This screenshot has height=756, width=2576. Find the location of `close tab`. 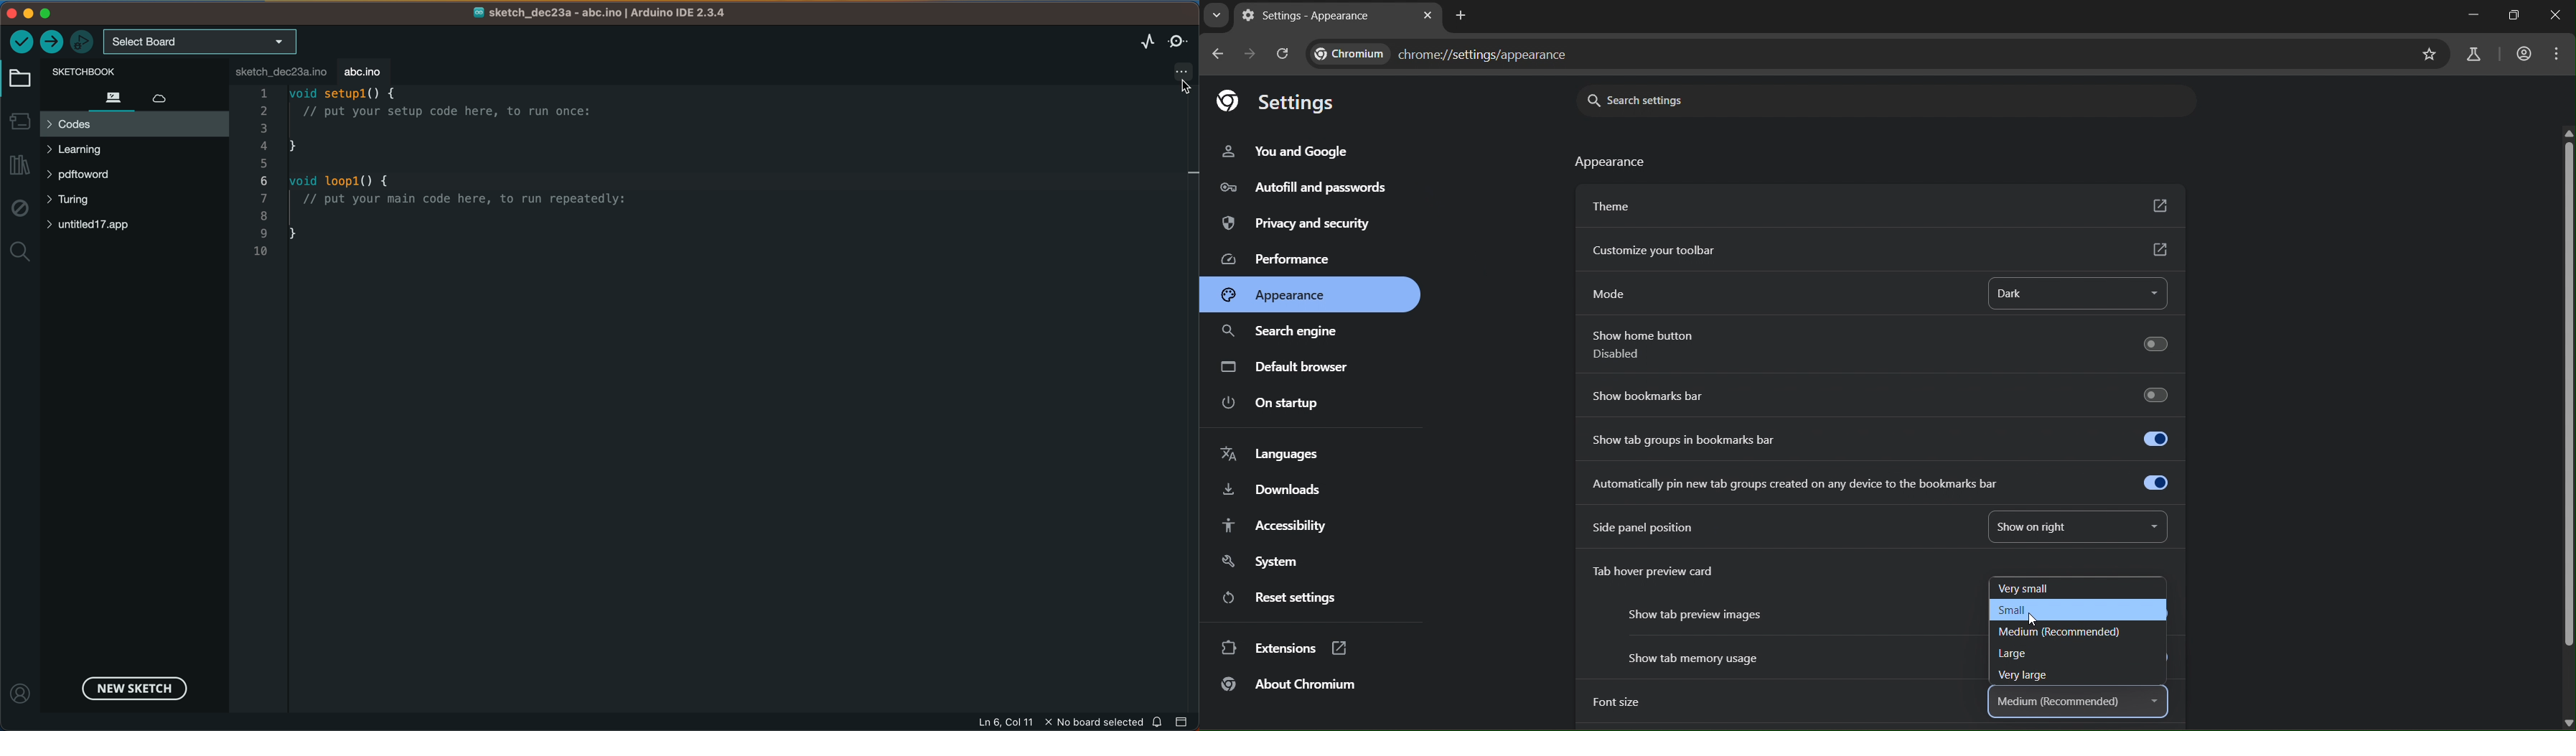

close tab is located at coordinates (1426, 14).